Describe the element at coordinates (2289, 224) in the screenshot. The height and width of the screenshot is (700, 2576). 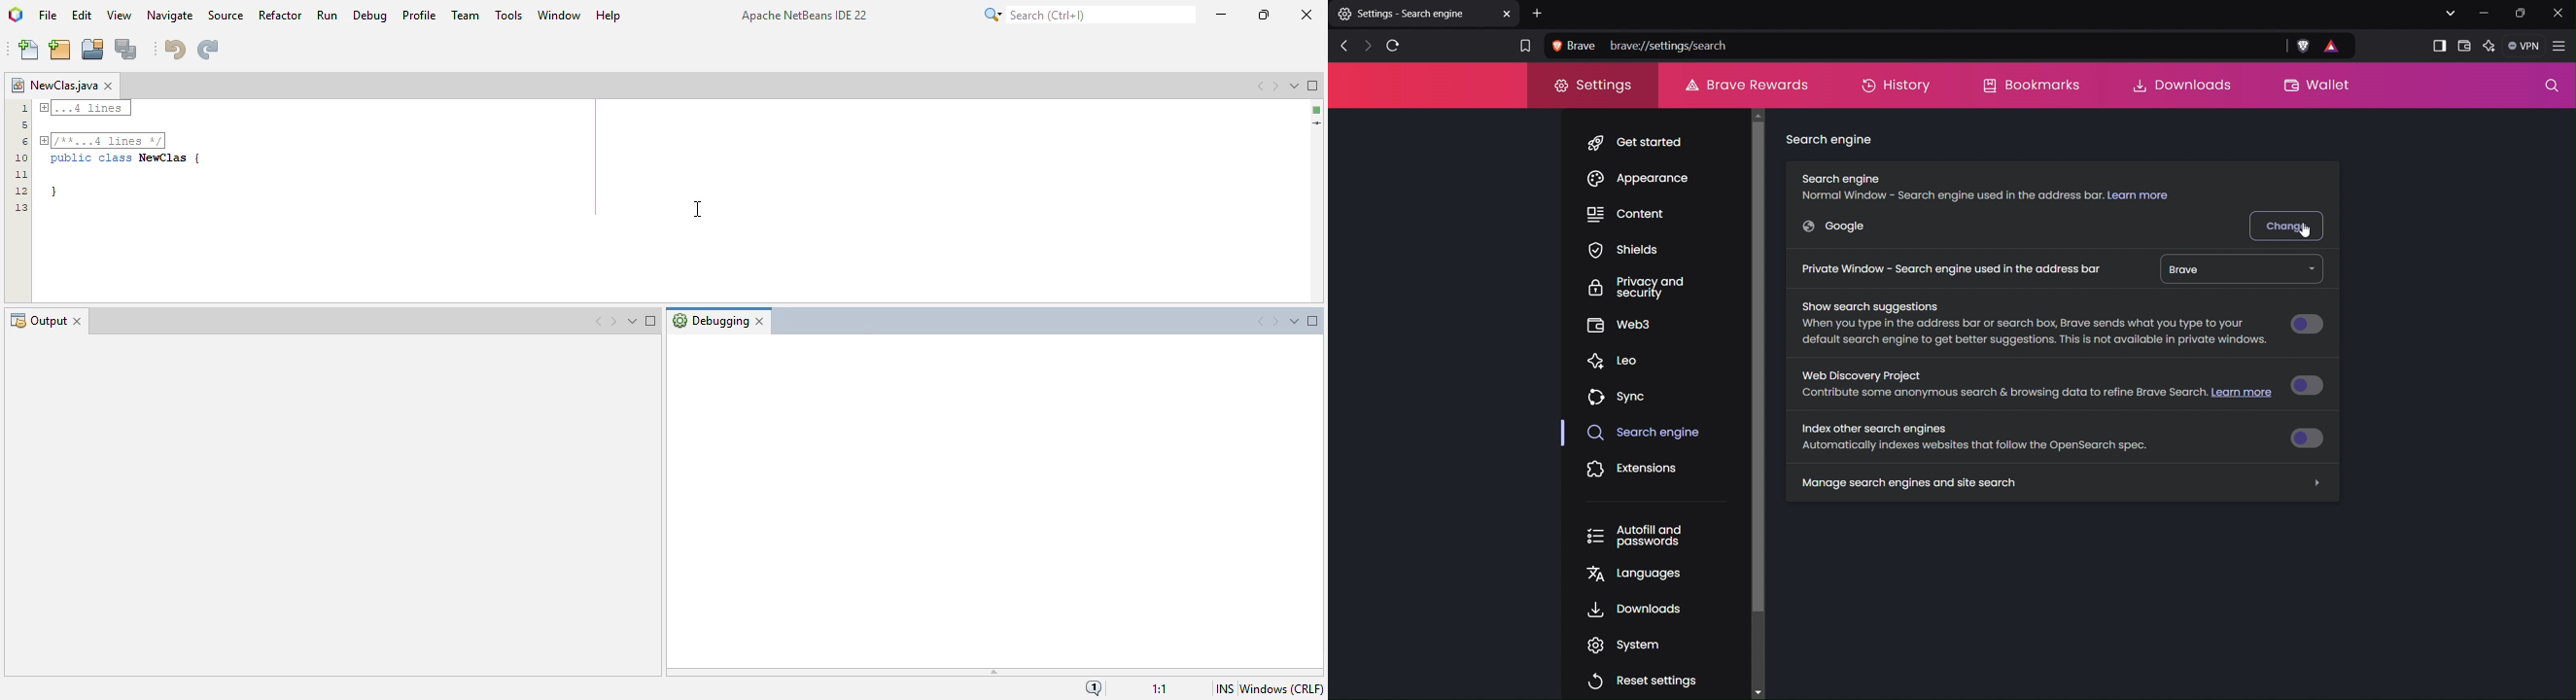
I see `Change` at that location.